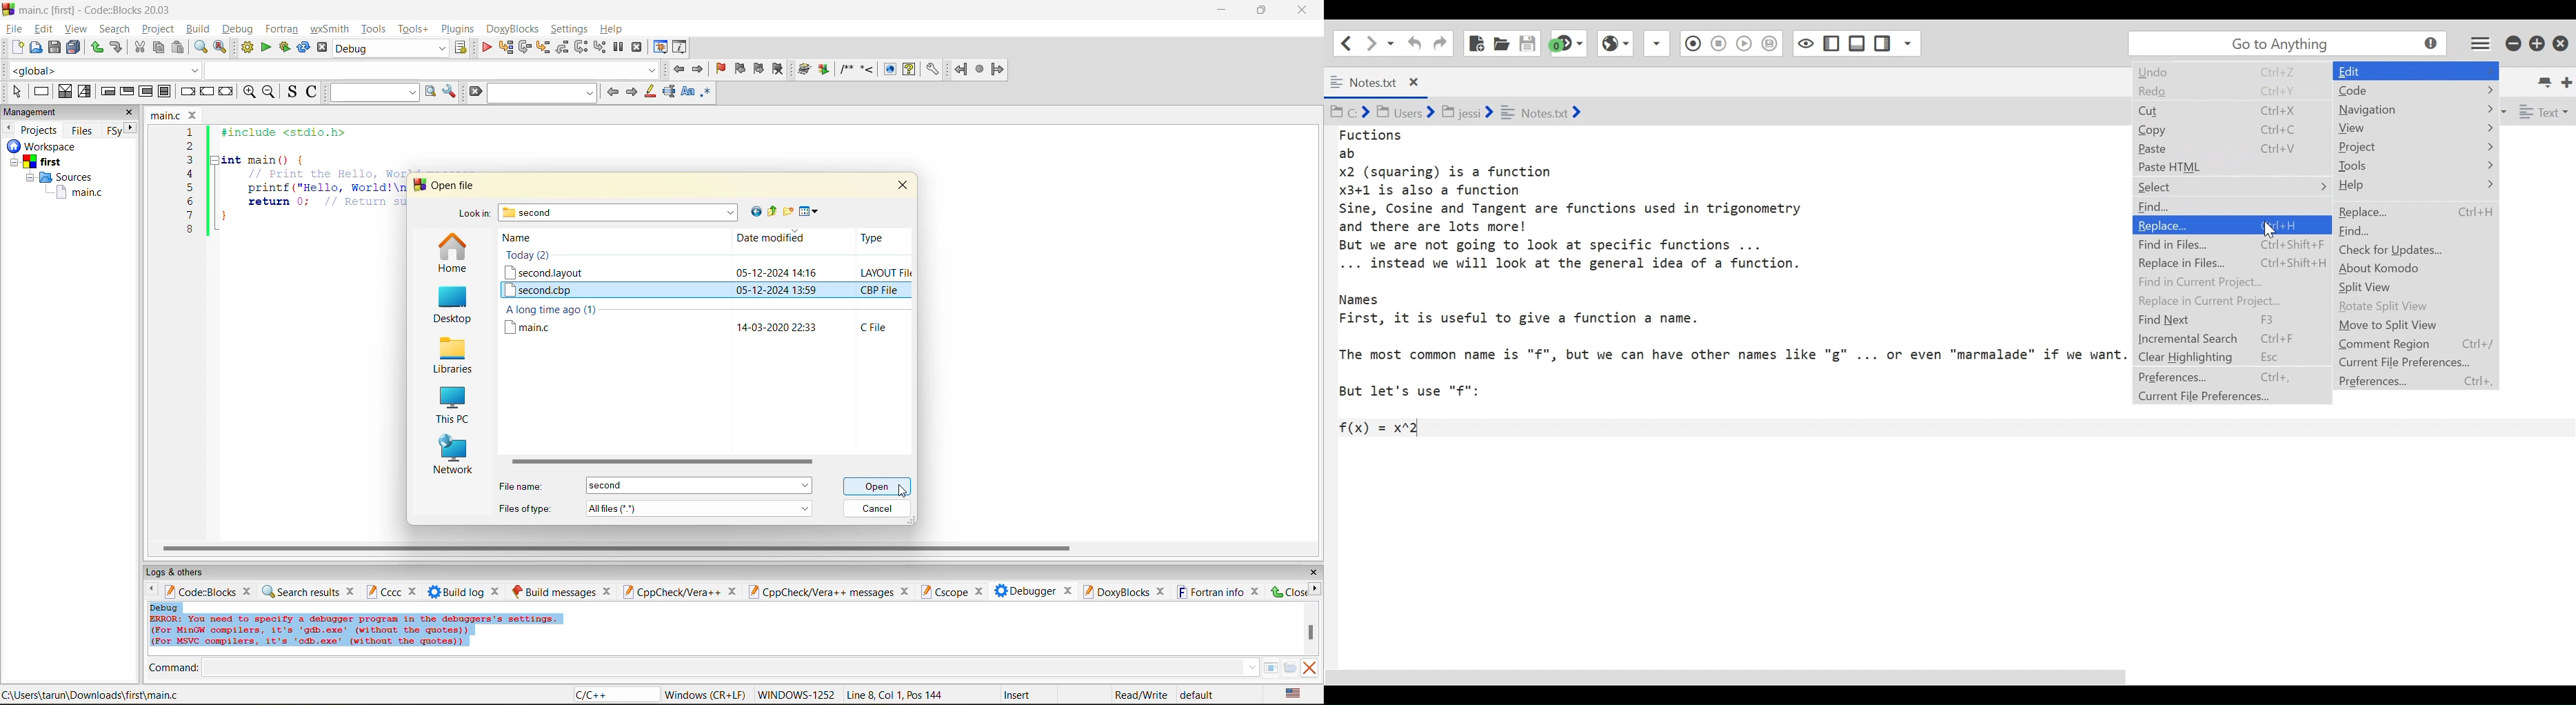 The height and width of the screenshot is (728, 2576). Describe the element at coordinates (486, 48) in the screenshot. I see `debug/continue` at that location.